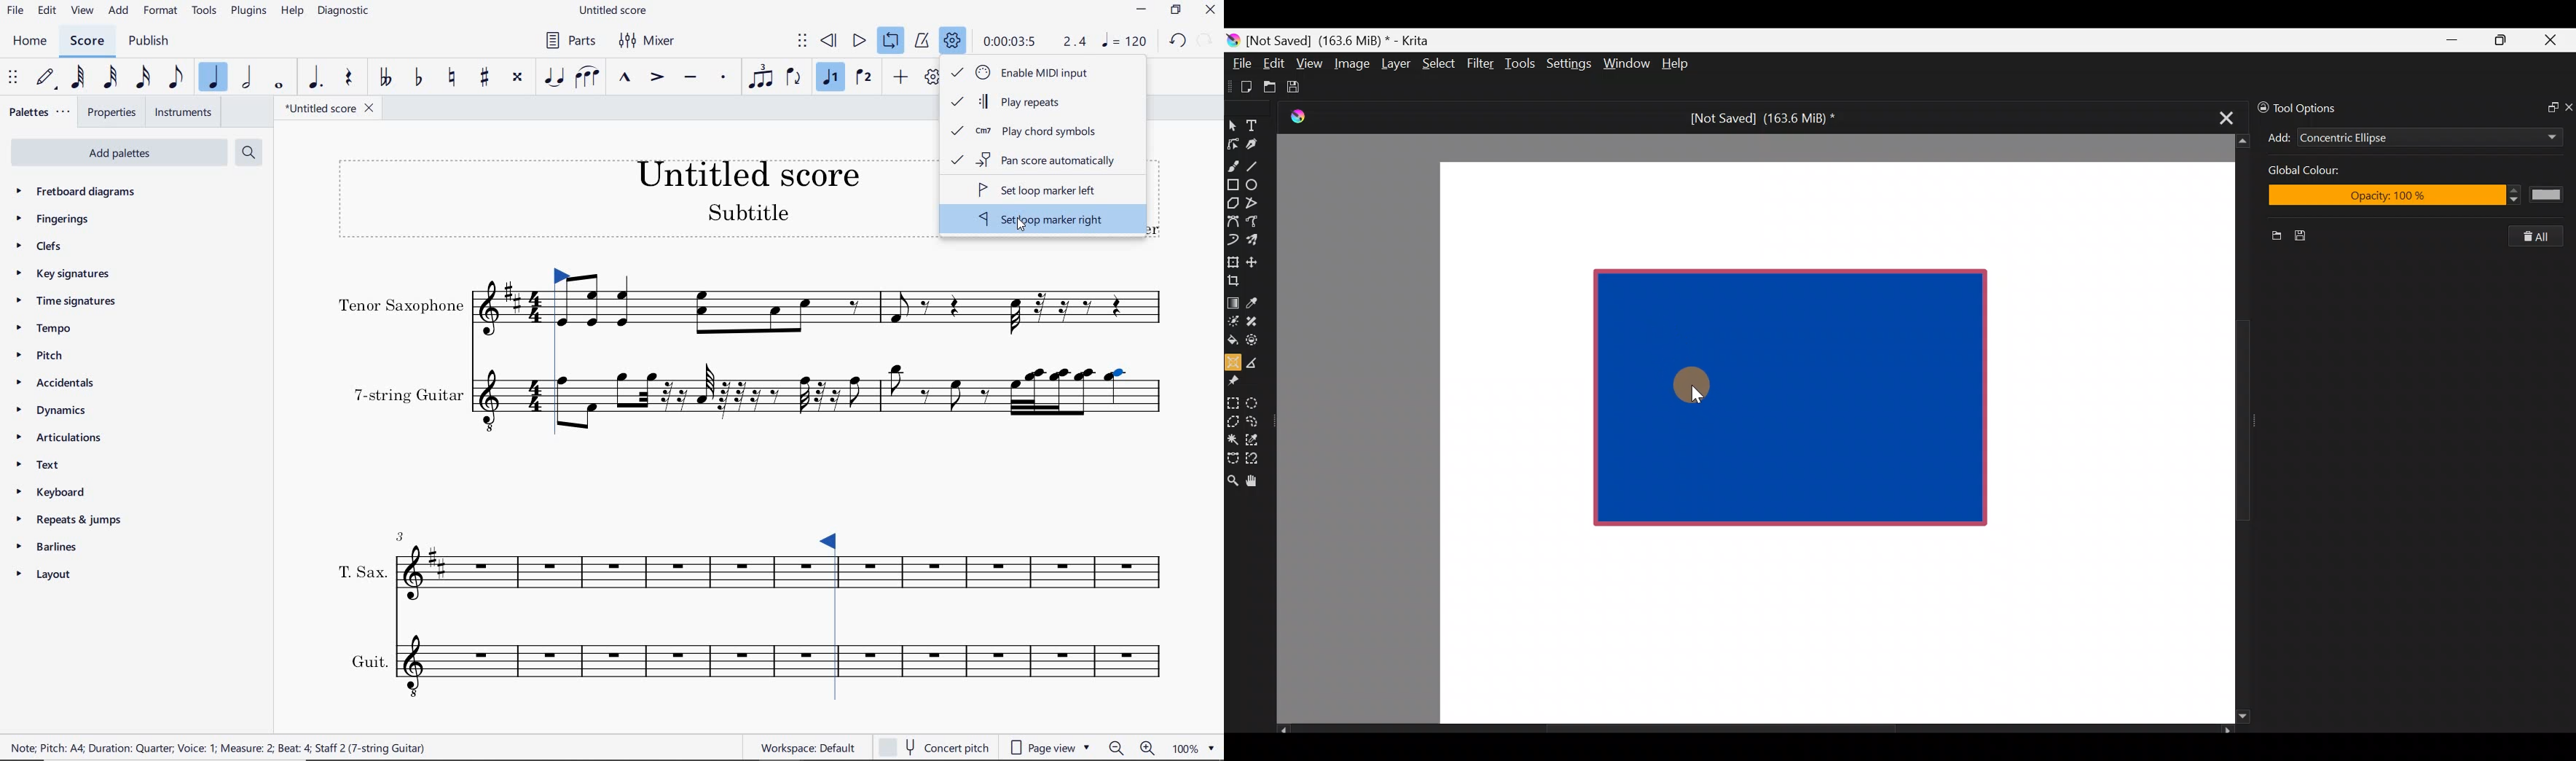 The image size is (2576, 784). I want to click on PLAY SPEED, so click(1037, 41).